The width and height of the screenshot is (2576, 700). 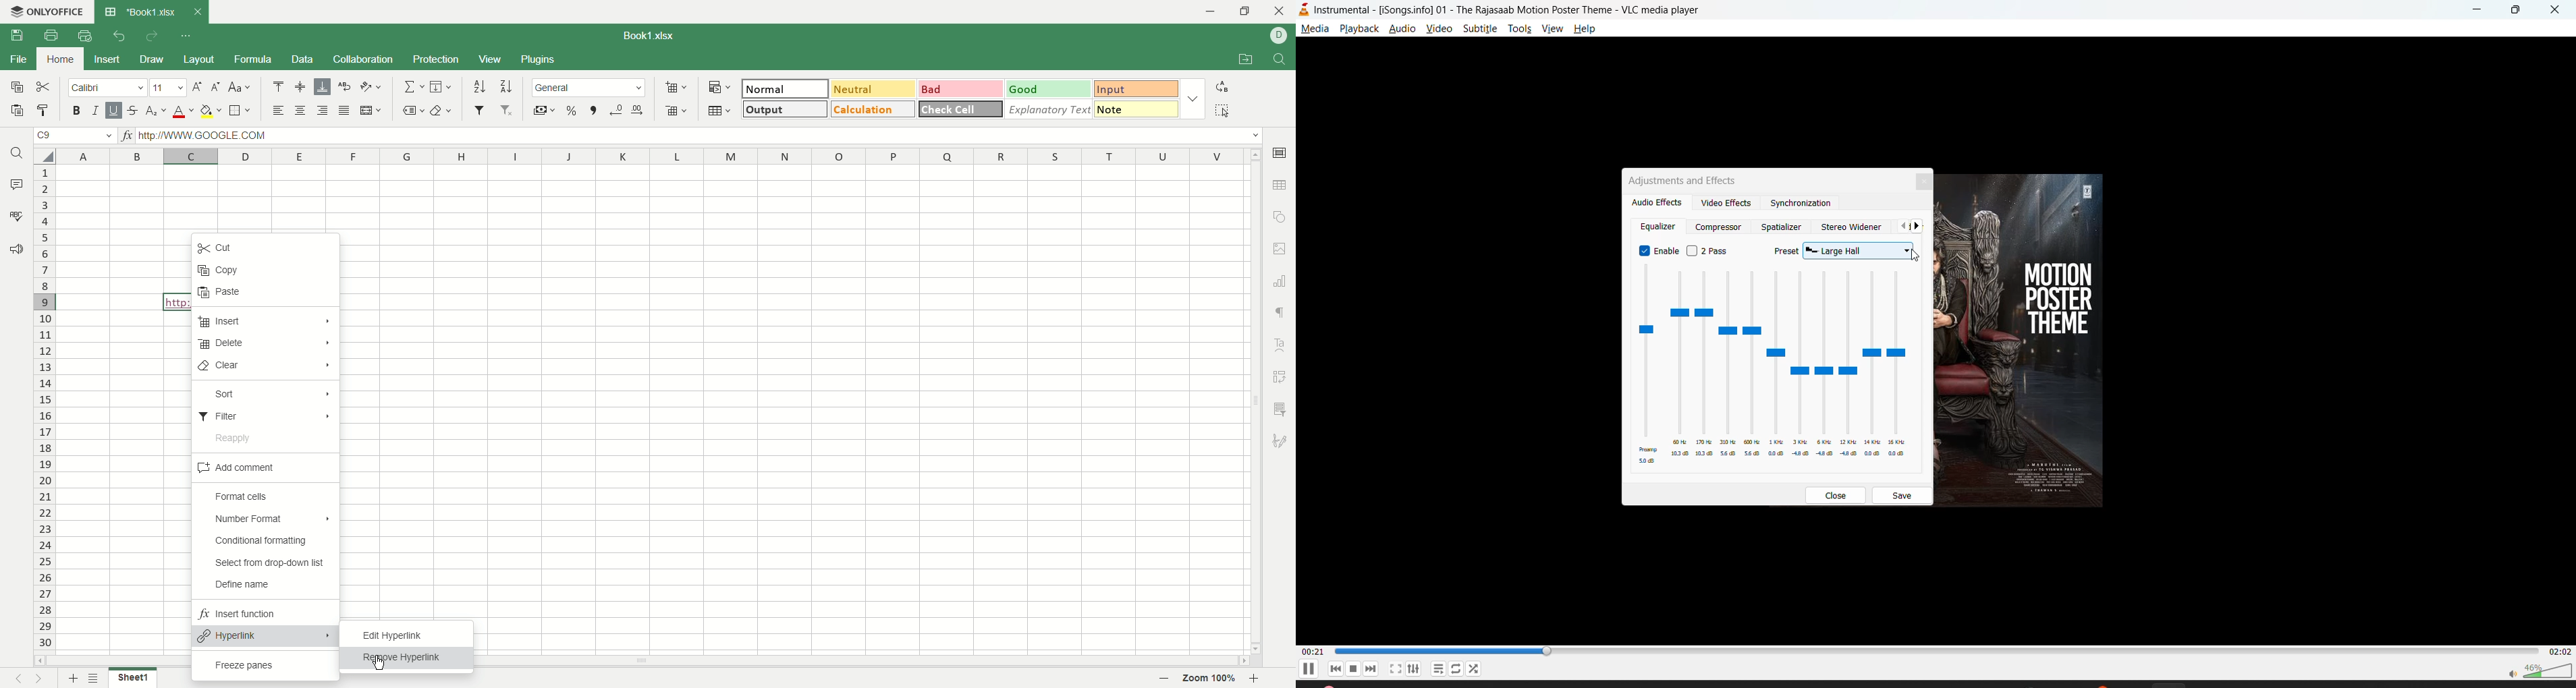 What do you see at coordinates (217, 88) in the screenshot?
I see `decrease size` at bounding box center [217, 88].